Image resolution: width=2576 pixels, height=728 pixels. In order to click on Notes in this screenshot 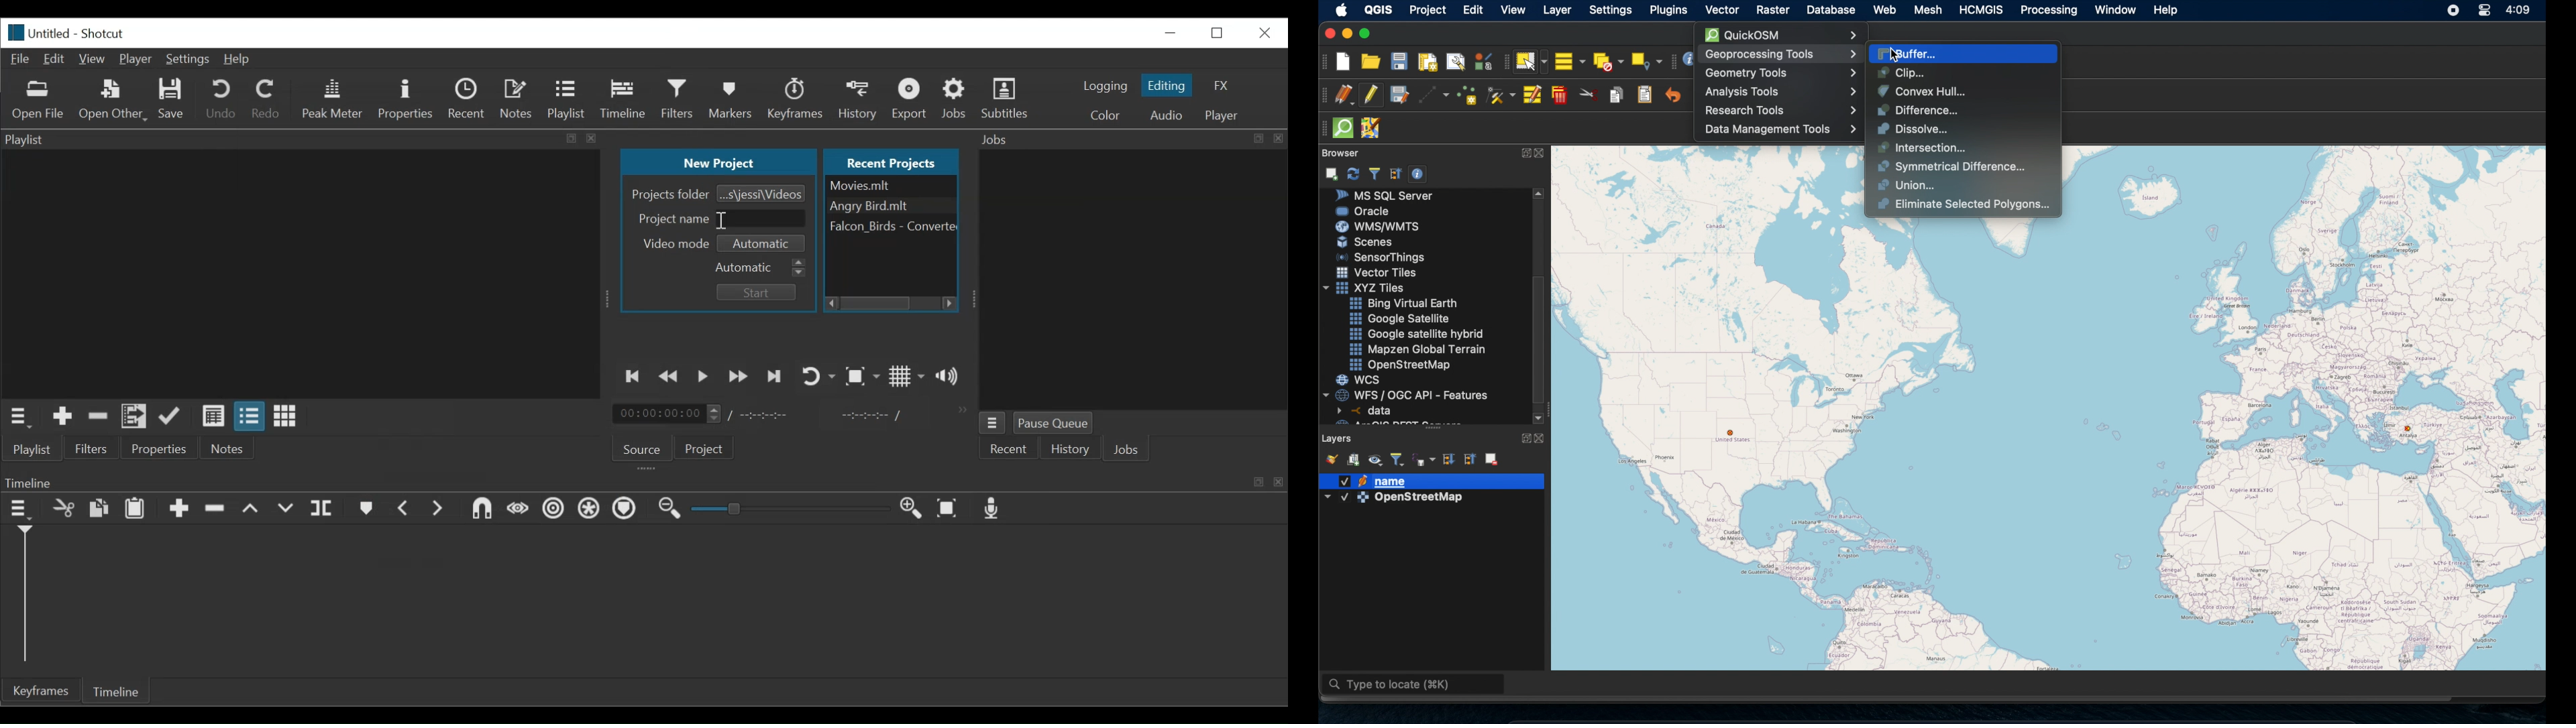, I will do `click(517, 101)`.